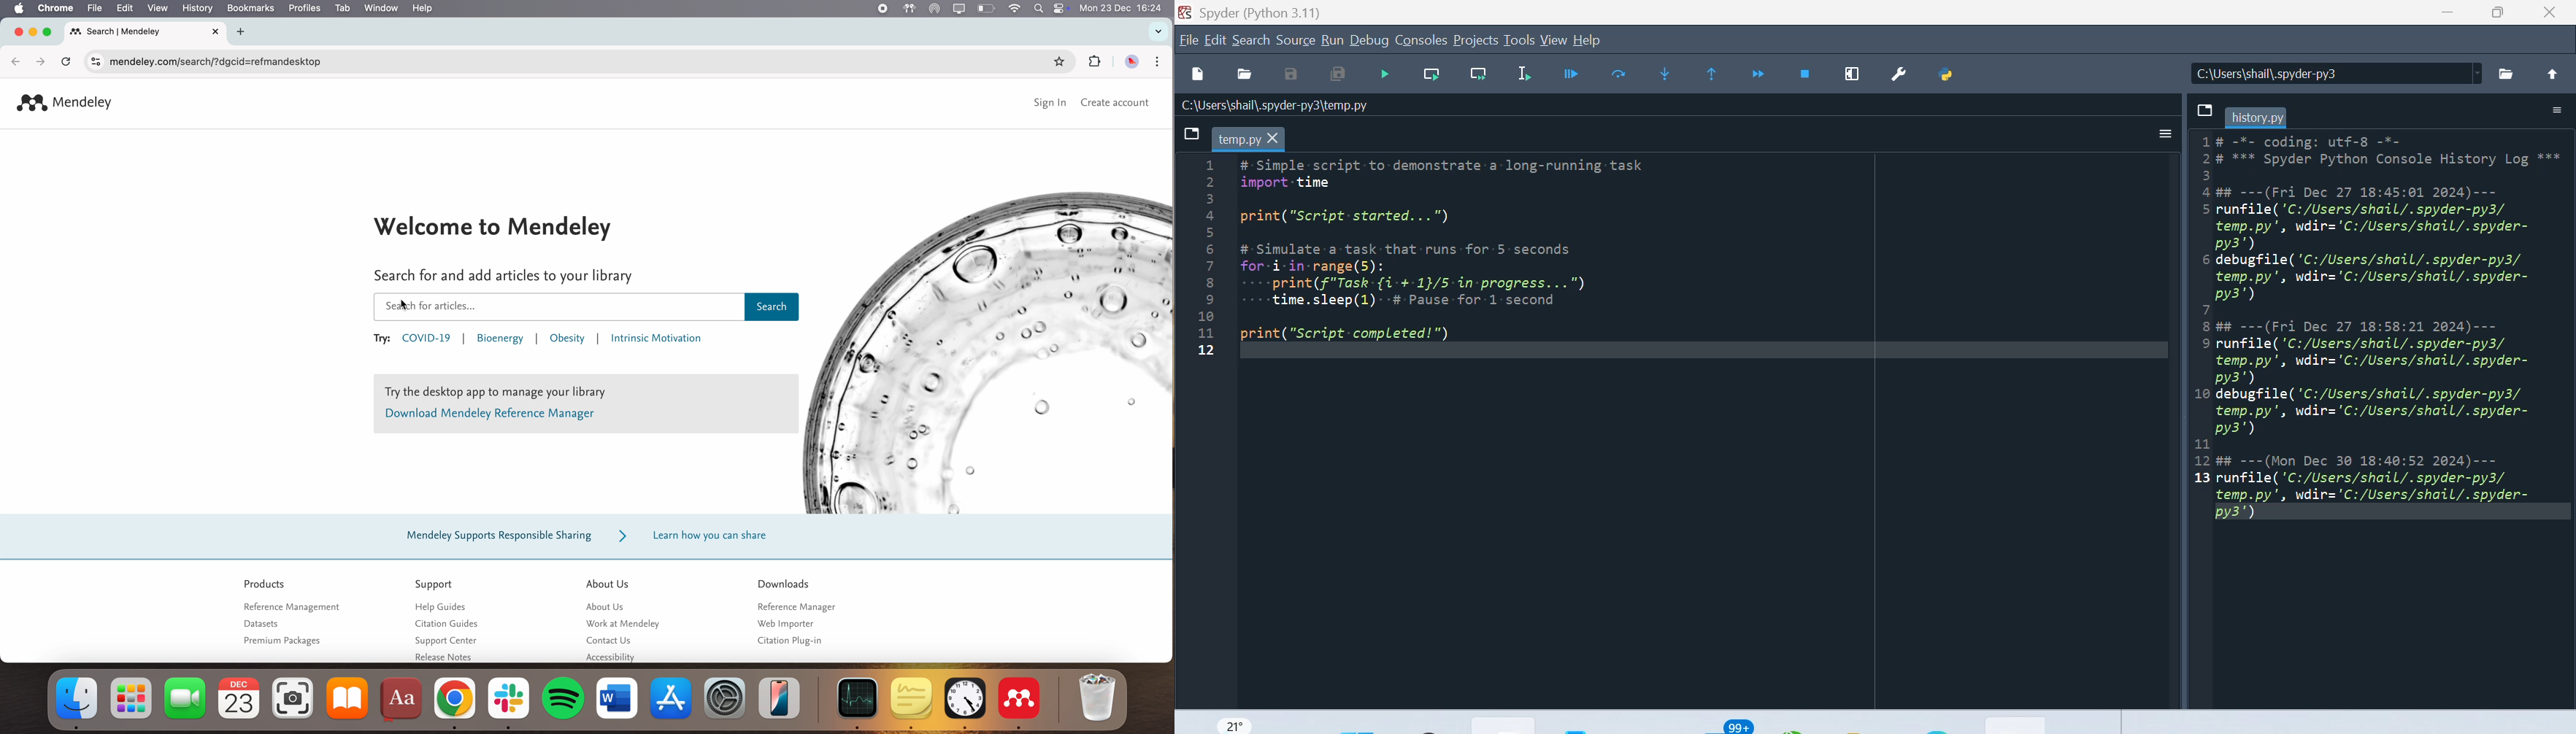 The image size is (2576, 756). What do you see at coordinates (444, 656) in the screenshot?
I see `release notes` at bounding box center [444, 656].